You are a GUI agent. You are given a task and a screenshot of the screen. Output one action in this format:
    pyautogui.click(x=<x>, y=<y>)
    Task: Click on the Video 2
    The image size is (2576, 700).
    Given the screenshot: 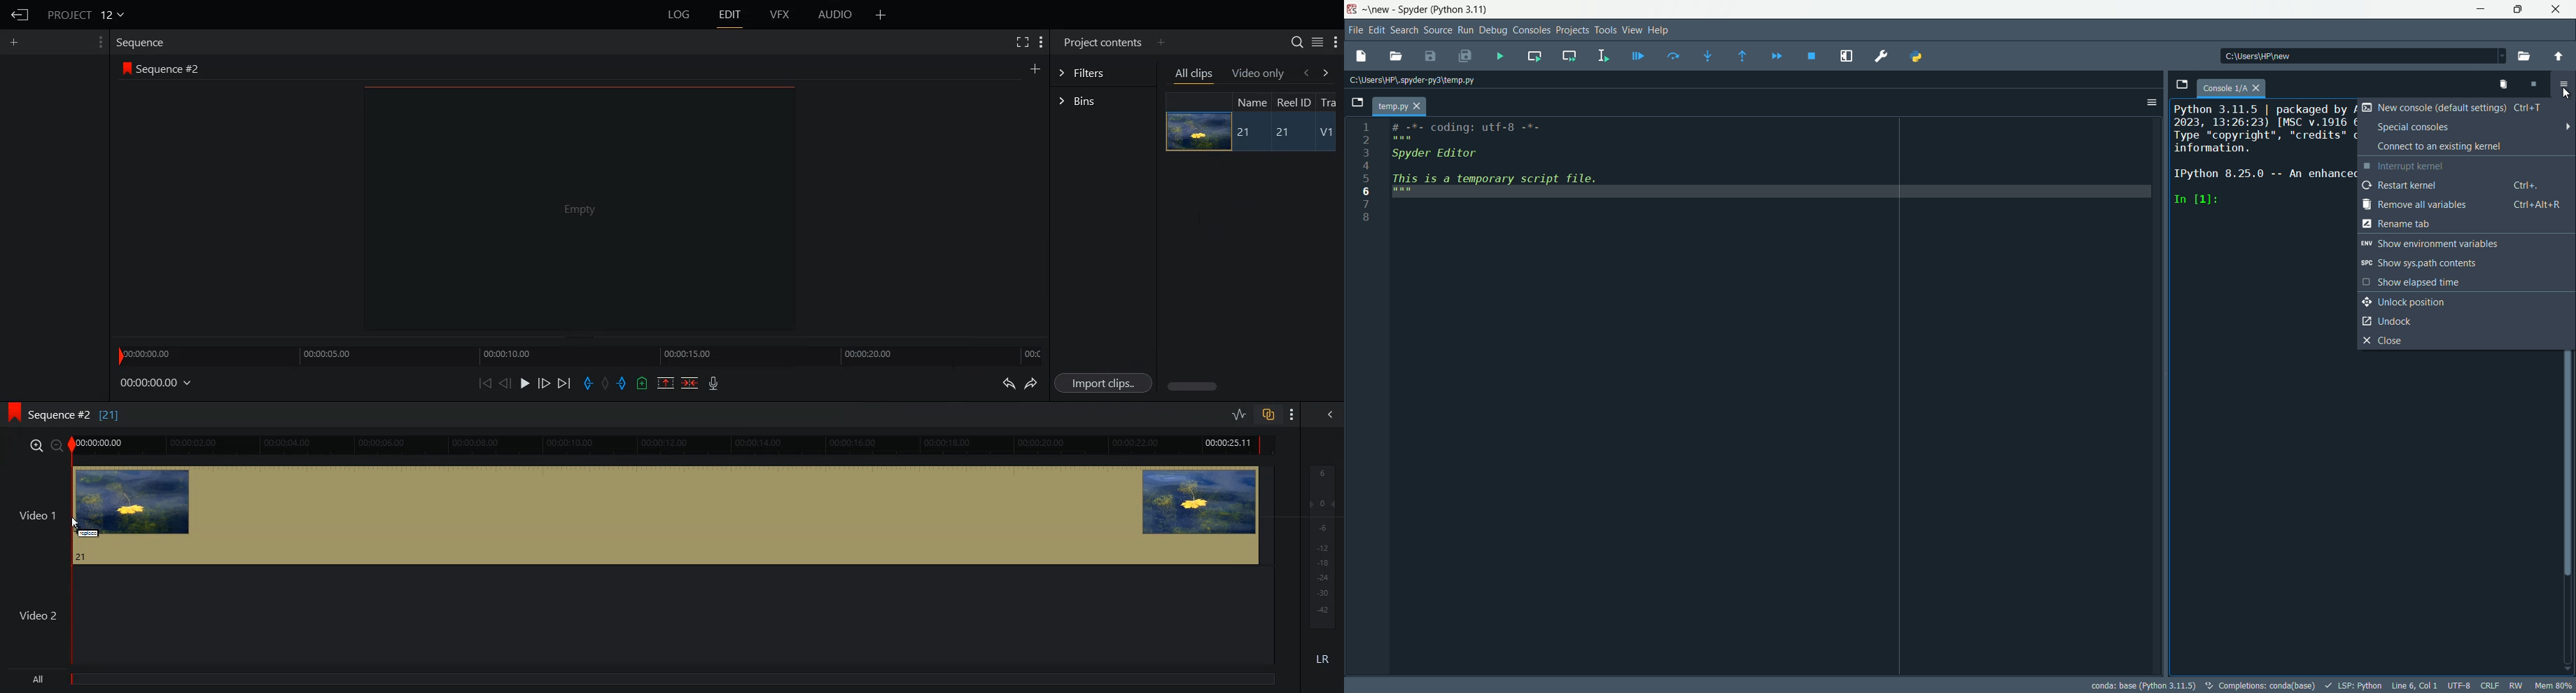 What is the action you would take?
    pyautogui.click(x=637, y=615)
    